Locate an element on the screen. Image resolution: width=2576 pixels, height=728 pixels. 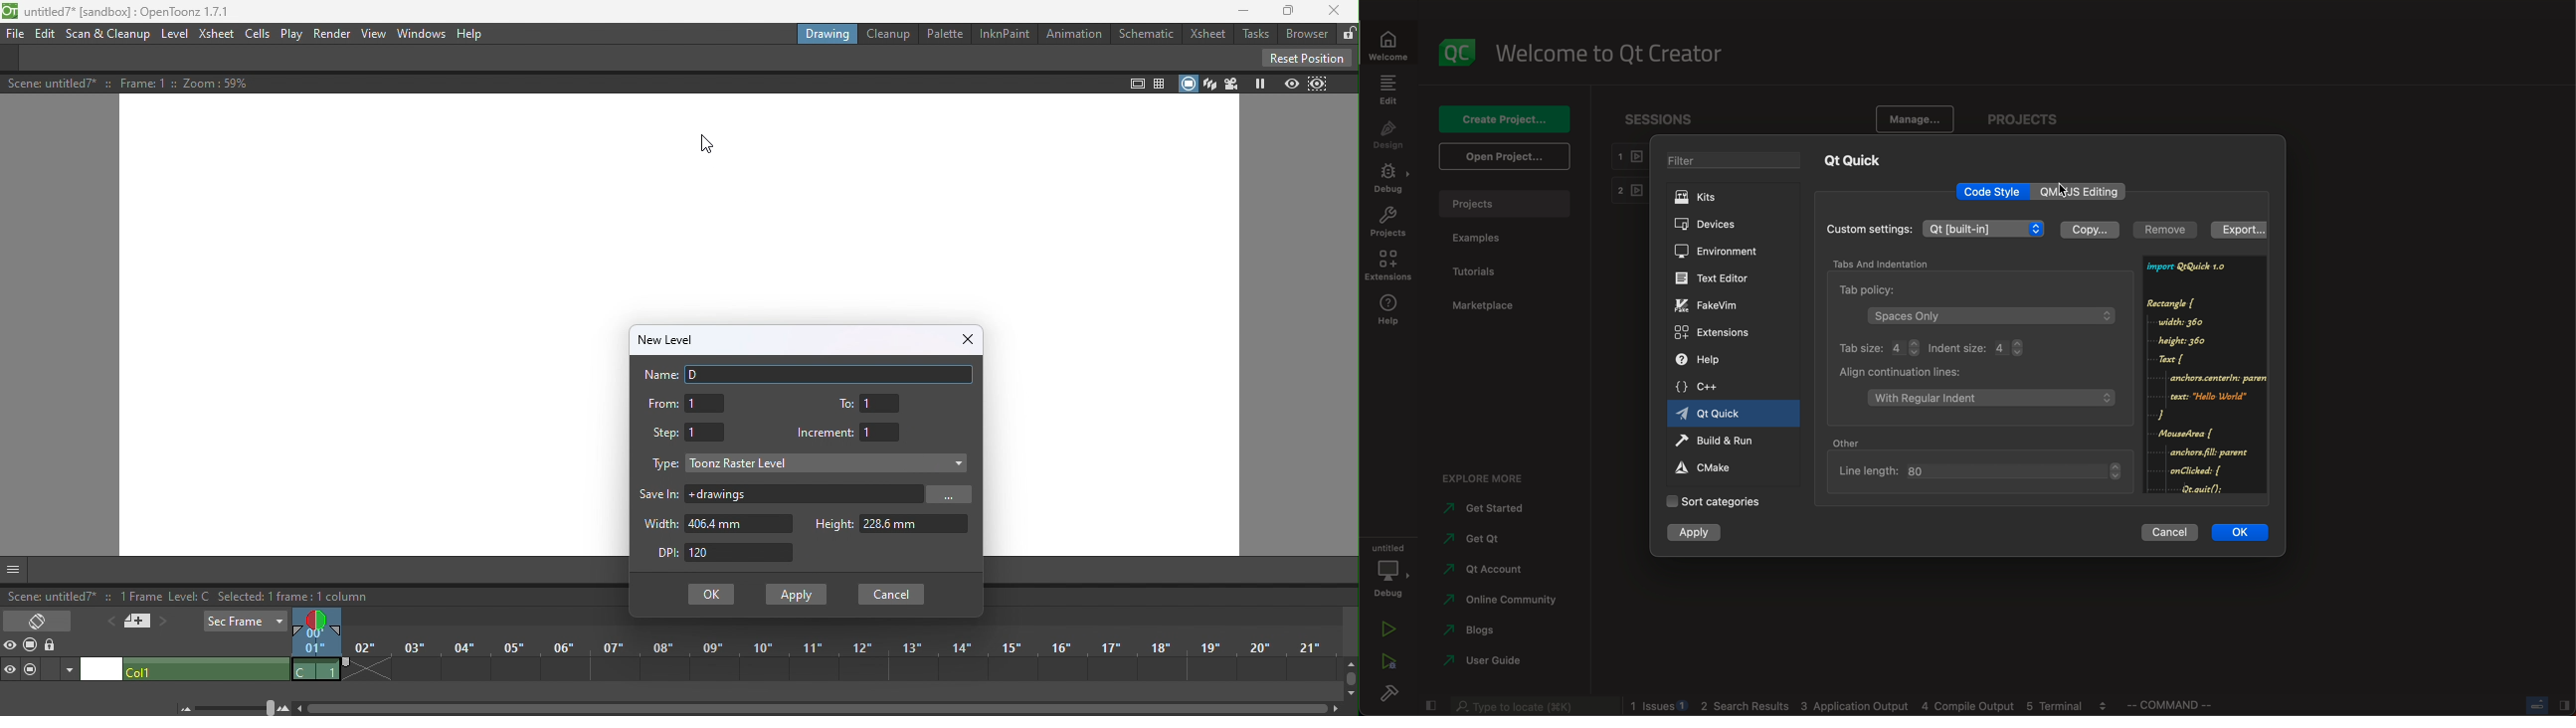
create is located at coordinates (1505, 120).